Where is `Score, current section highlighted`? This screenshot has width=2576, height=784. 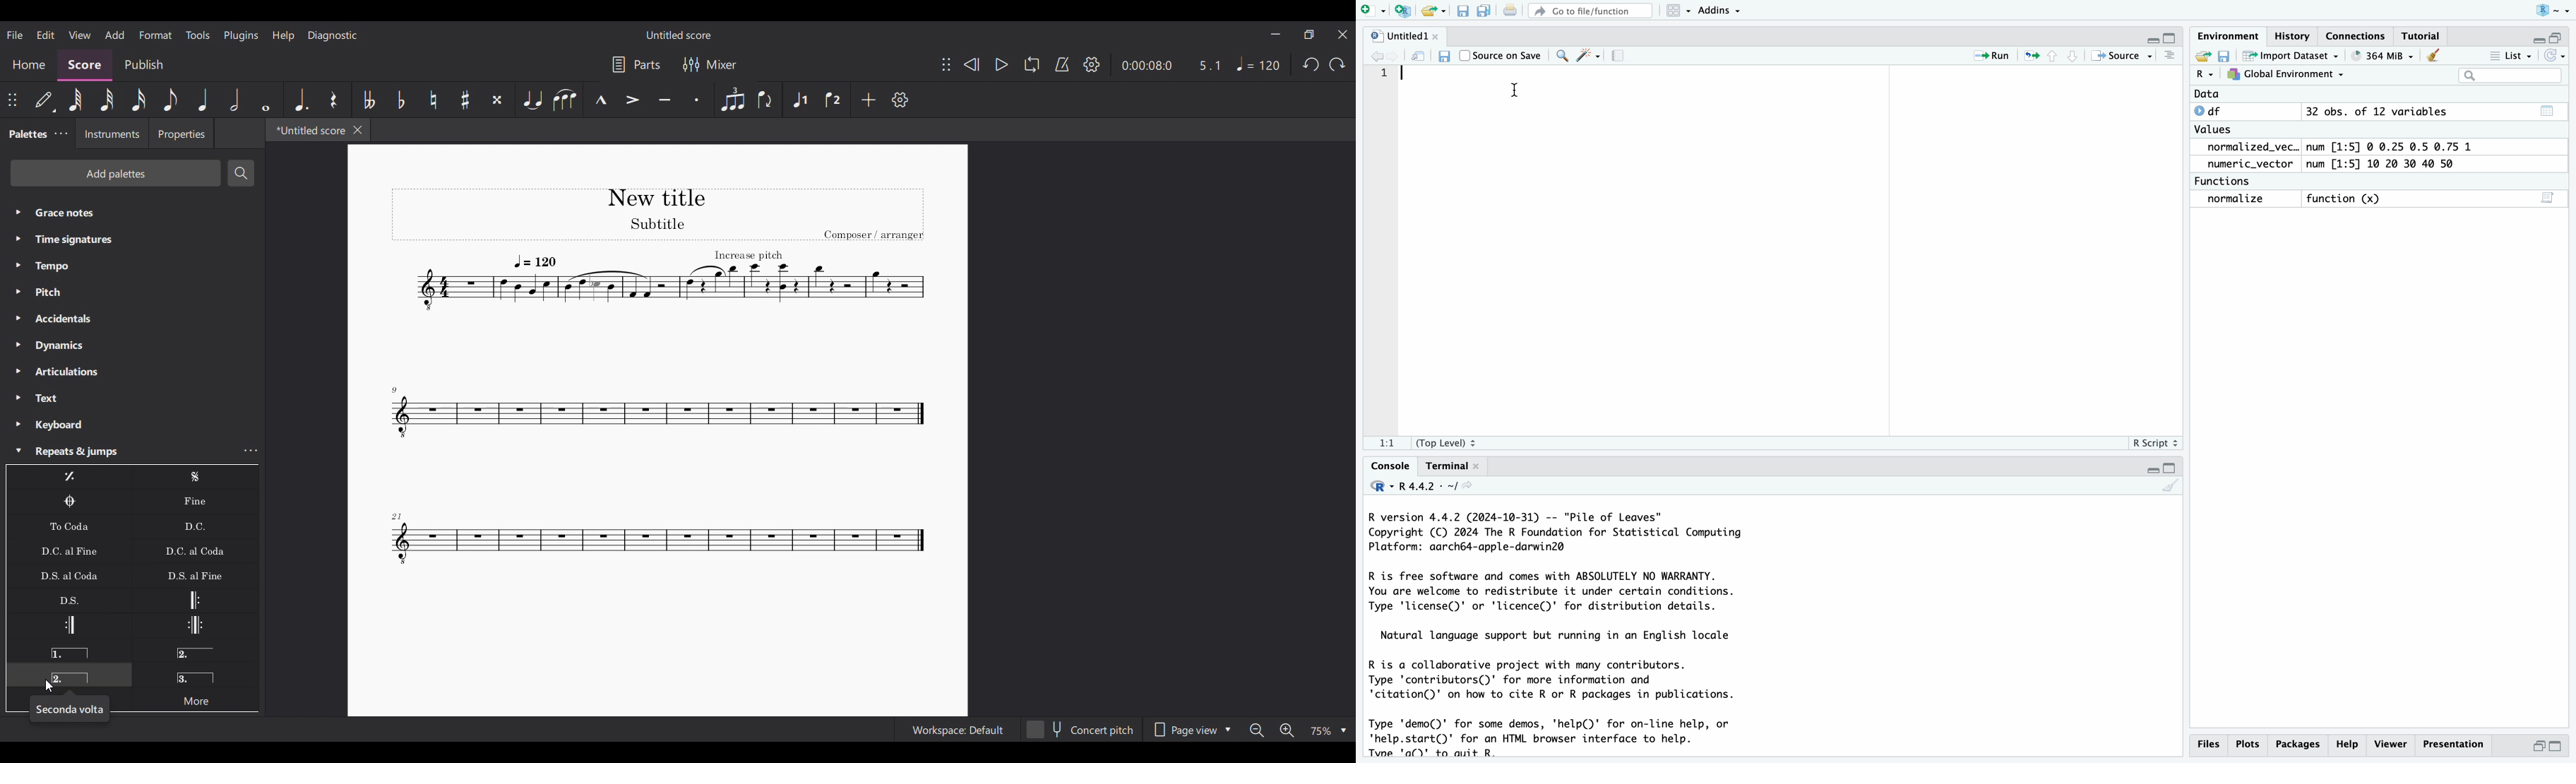 Score, current section highlighted is located at coordinates (85, 65).